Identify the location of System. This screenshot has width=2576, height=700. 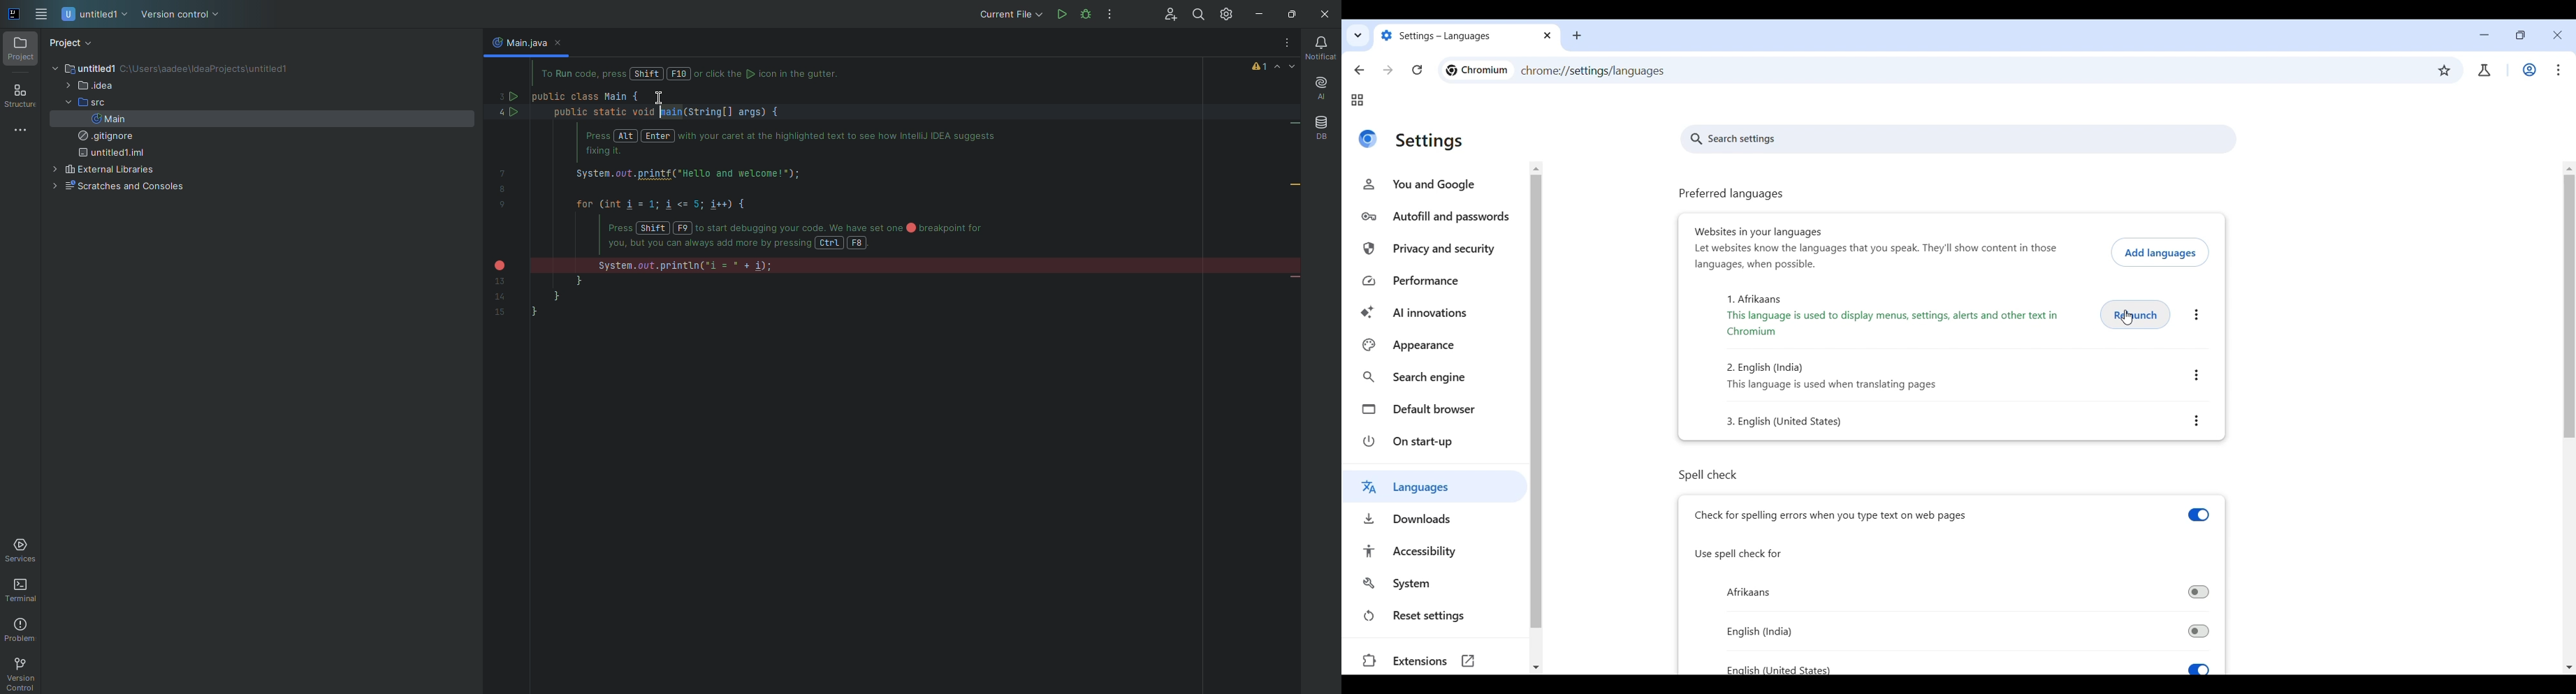
(1437, 583).